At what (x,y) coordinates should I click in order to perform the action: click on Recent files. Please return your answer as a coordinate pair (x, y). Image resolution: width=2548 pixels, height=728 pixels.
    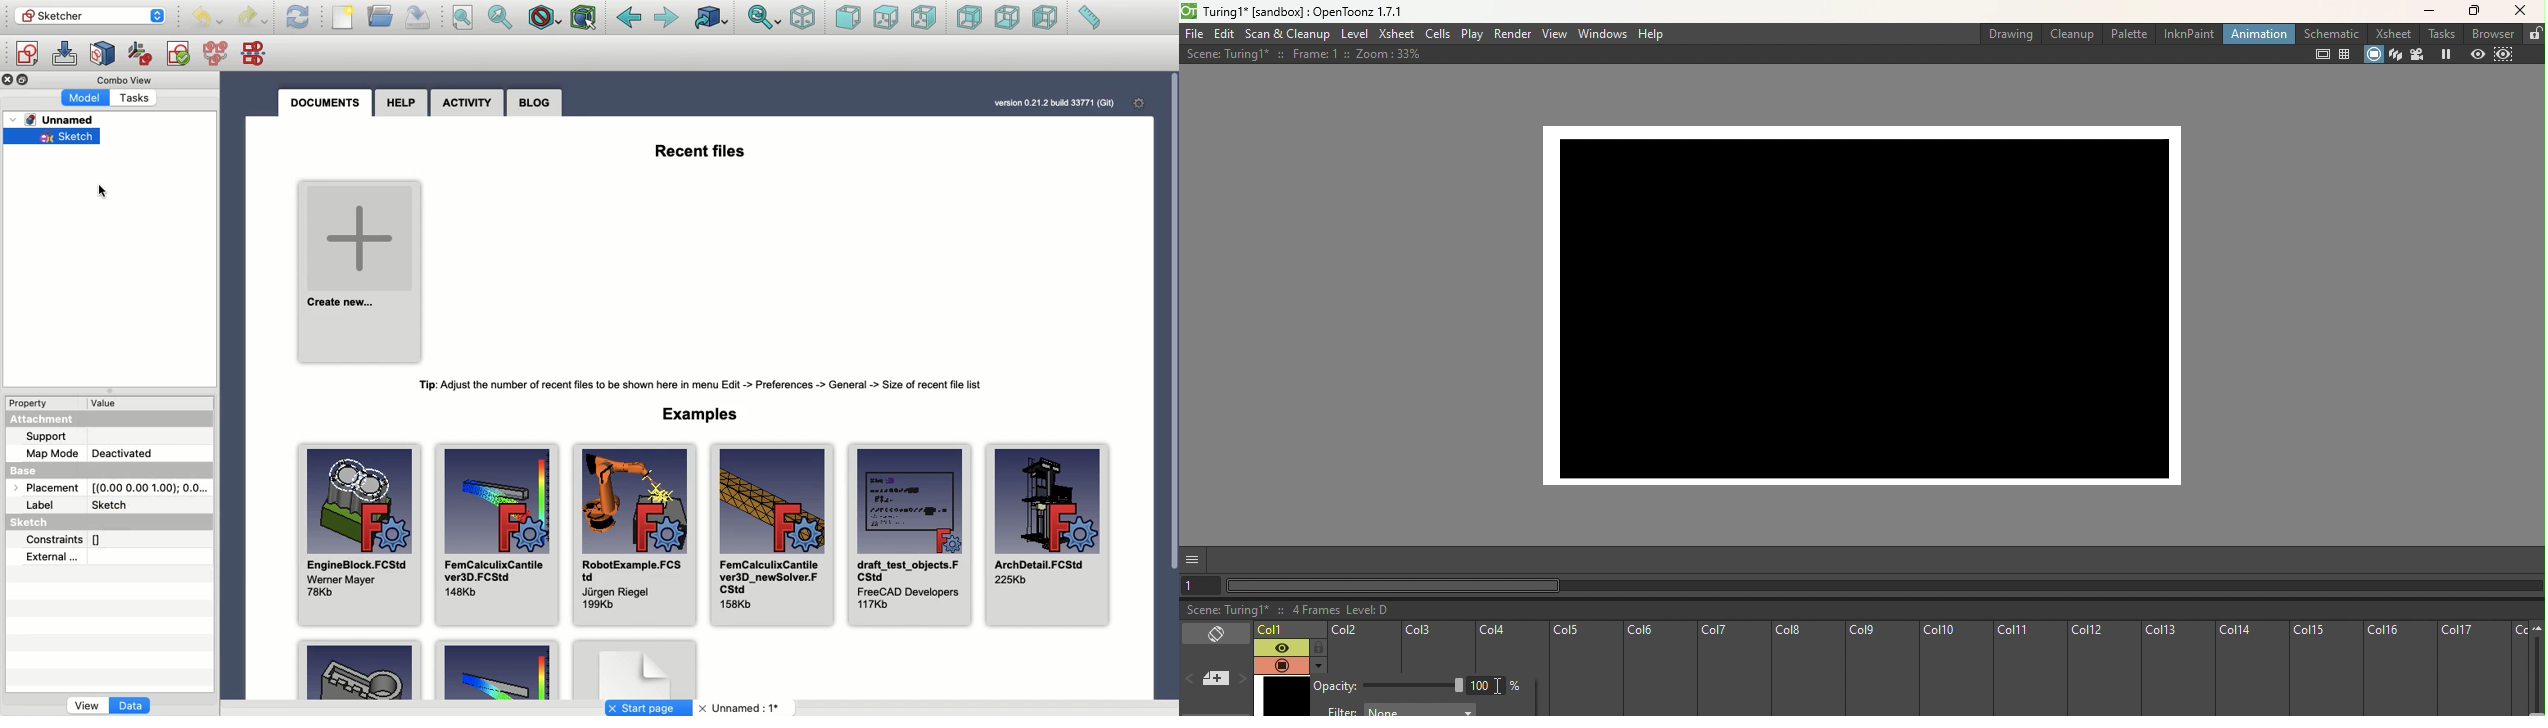
    Looking at the image, I should click on (702, 149).